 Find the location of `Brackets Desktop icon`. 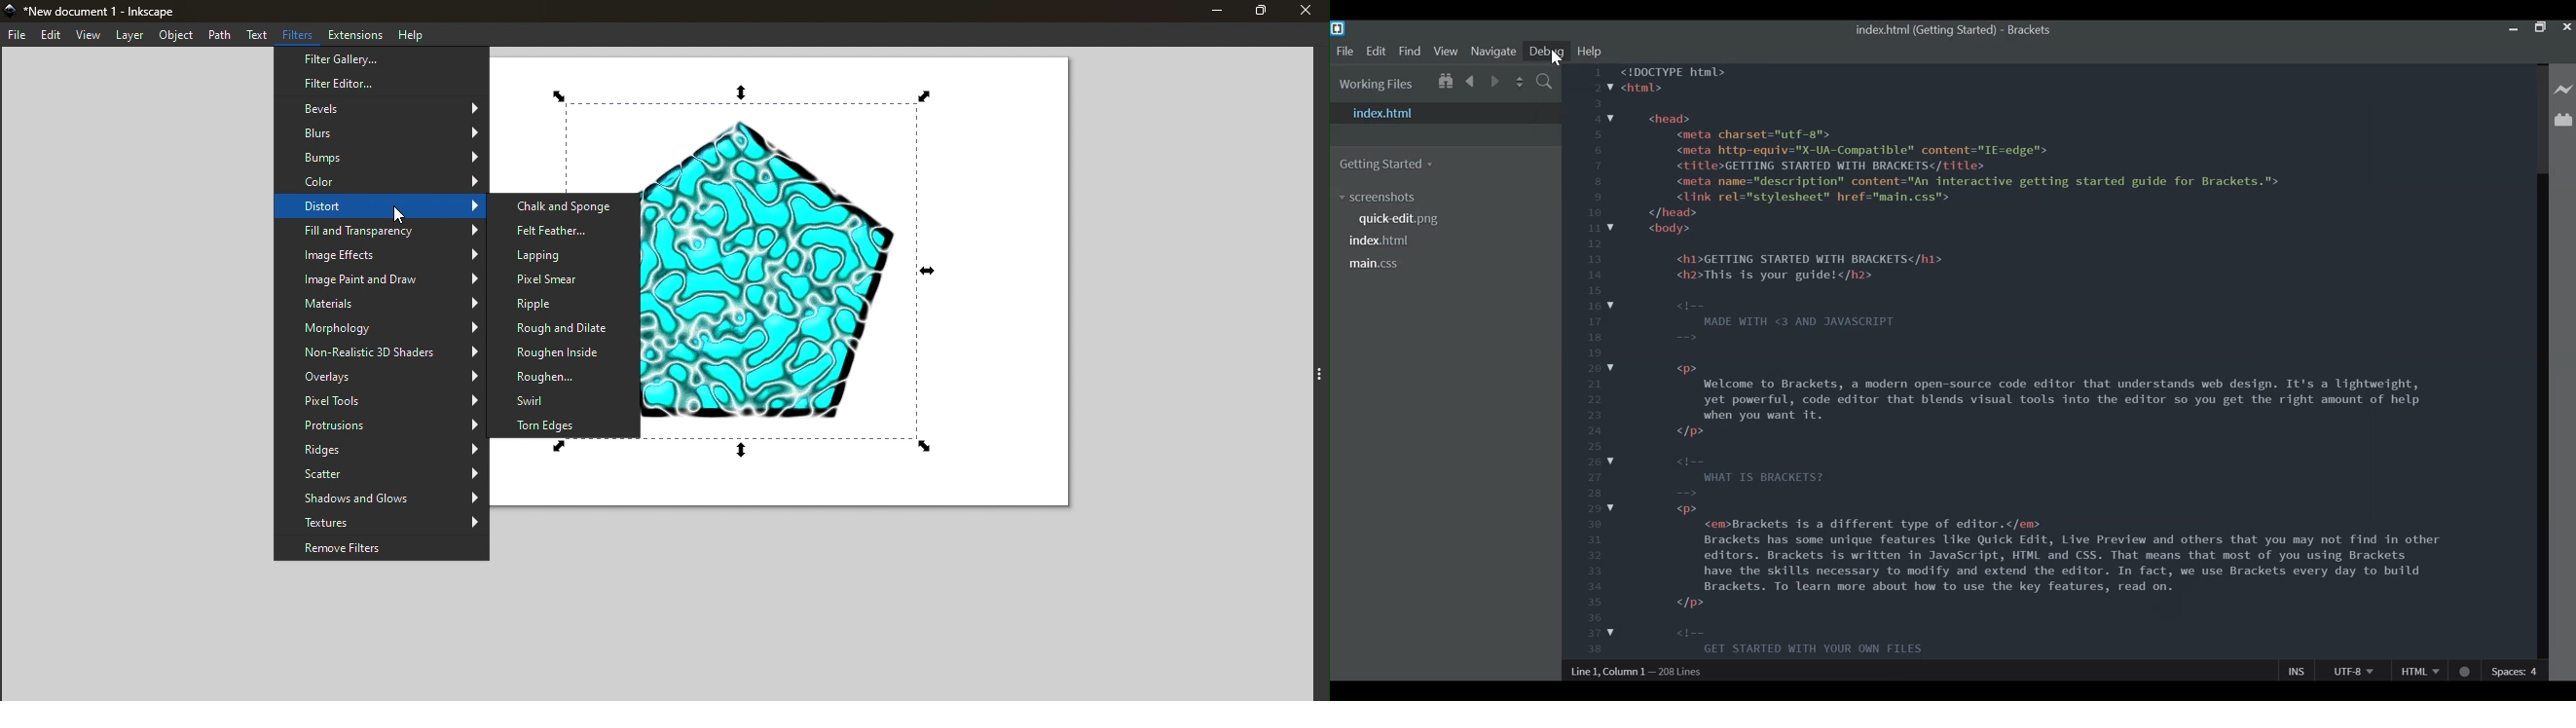

Brackets Desktop icon is located at coordinates (1338, 29).